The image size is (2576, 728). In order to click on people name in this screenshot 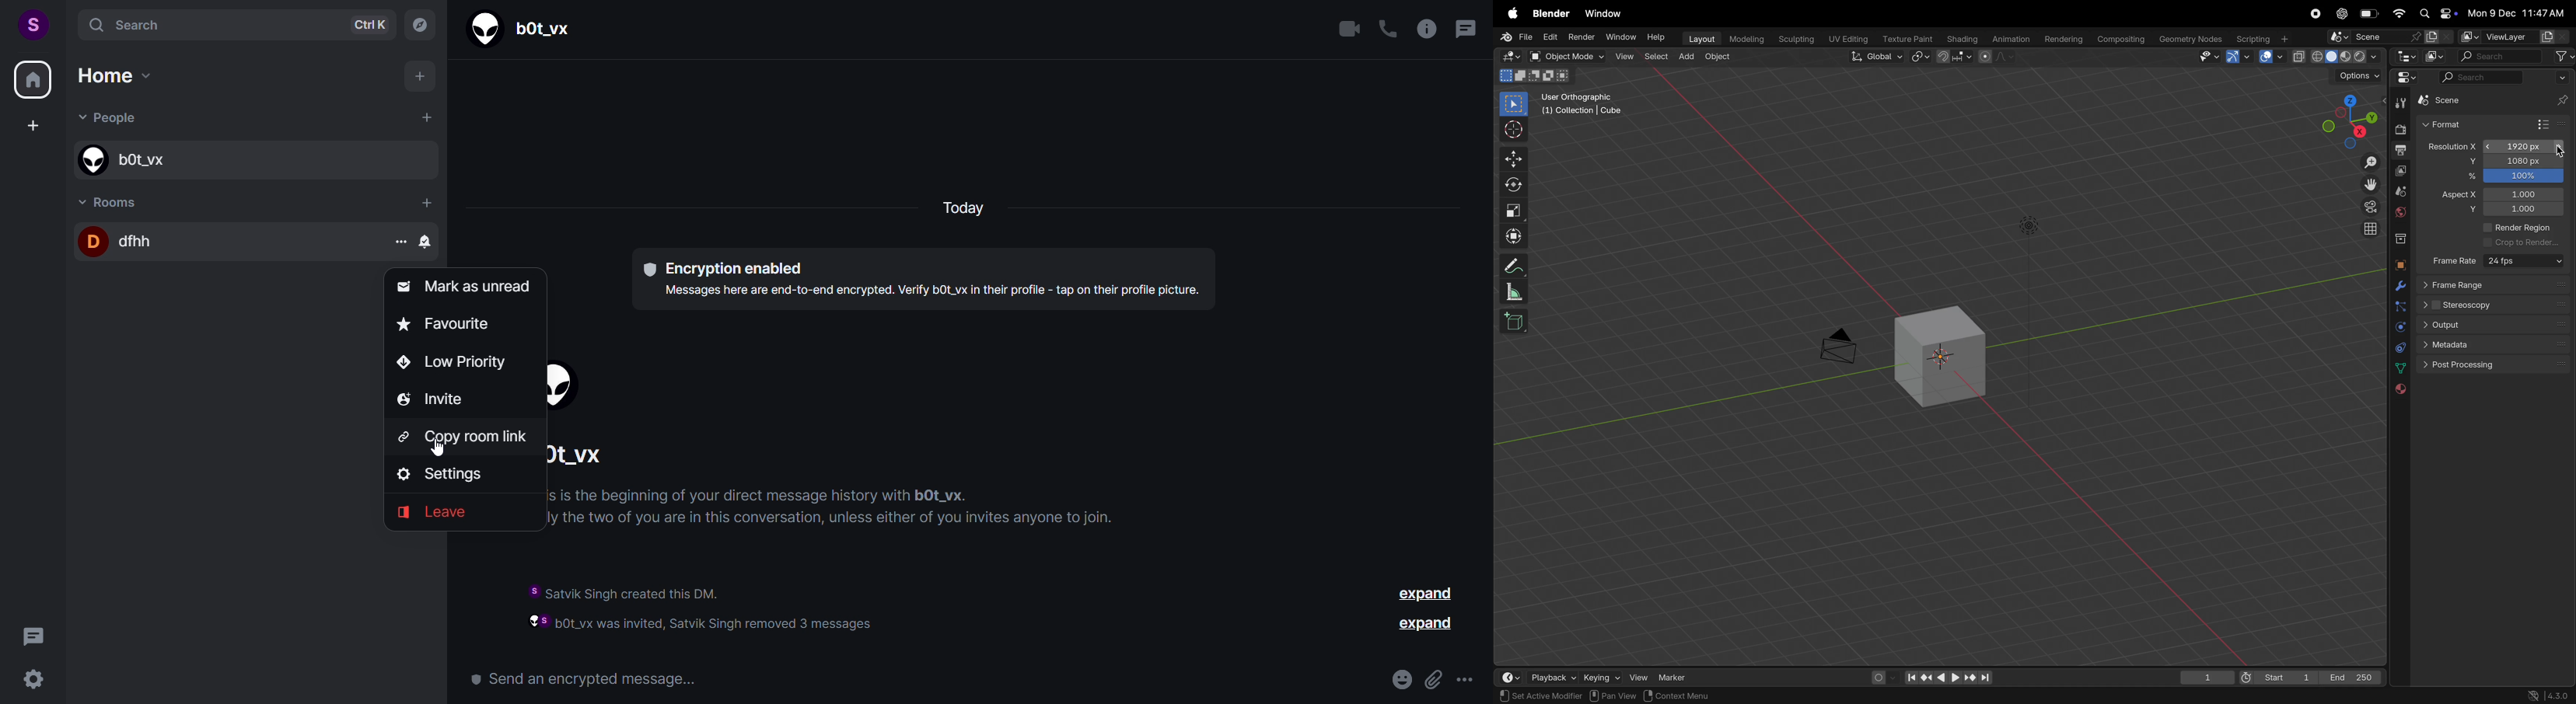, I will do `click(251, 162)`.